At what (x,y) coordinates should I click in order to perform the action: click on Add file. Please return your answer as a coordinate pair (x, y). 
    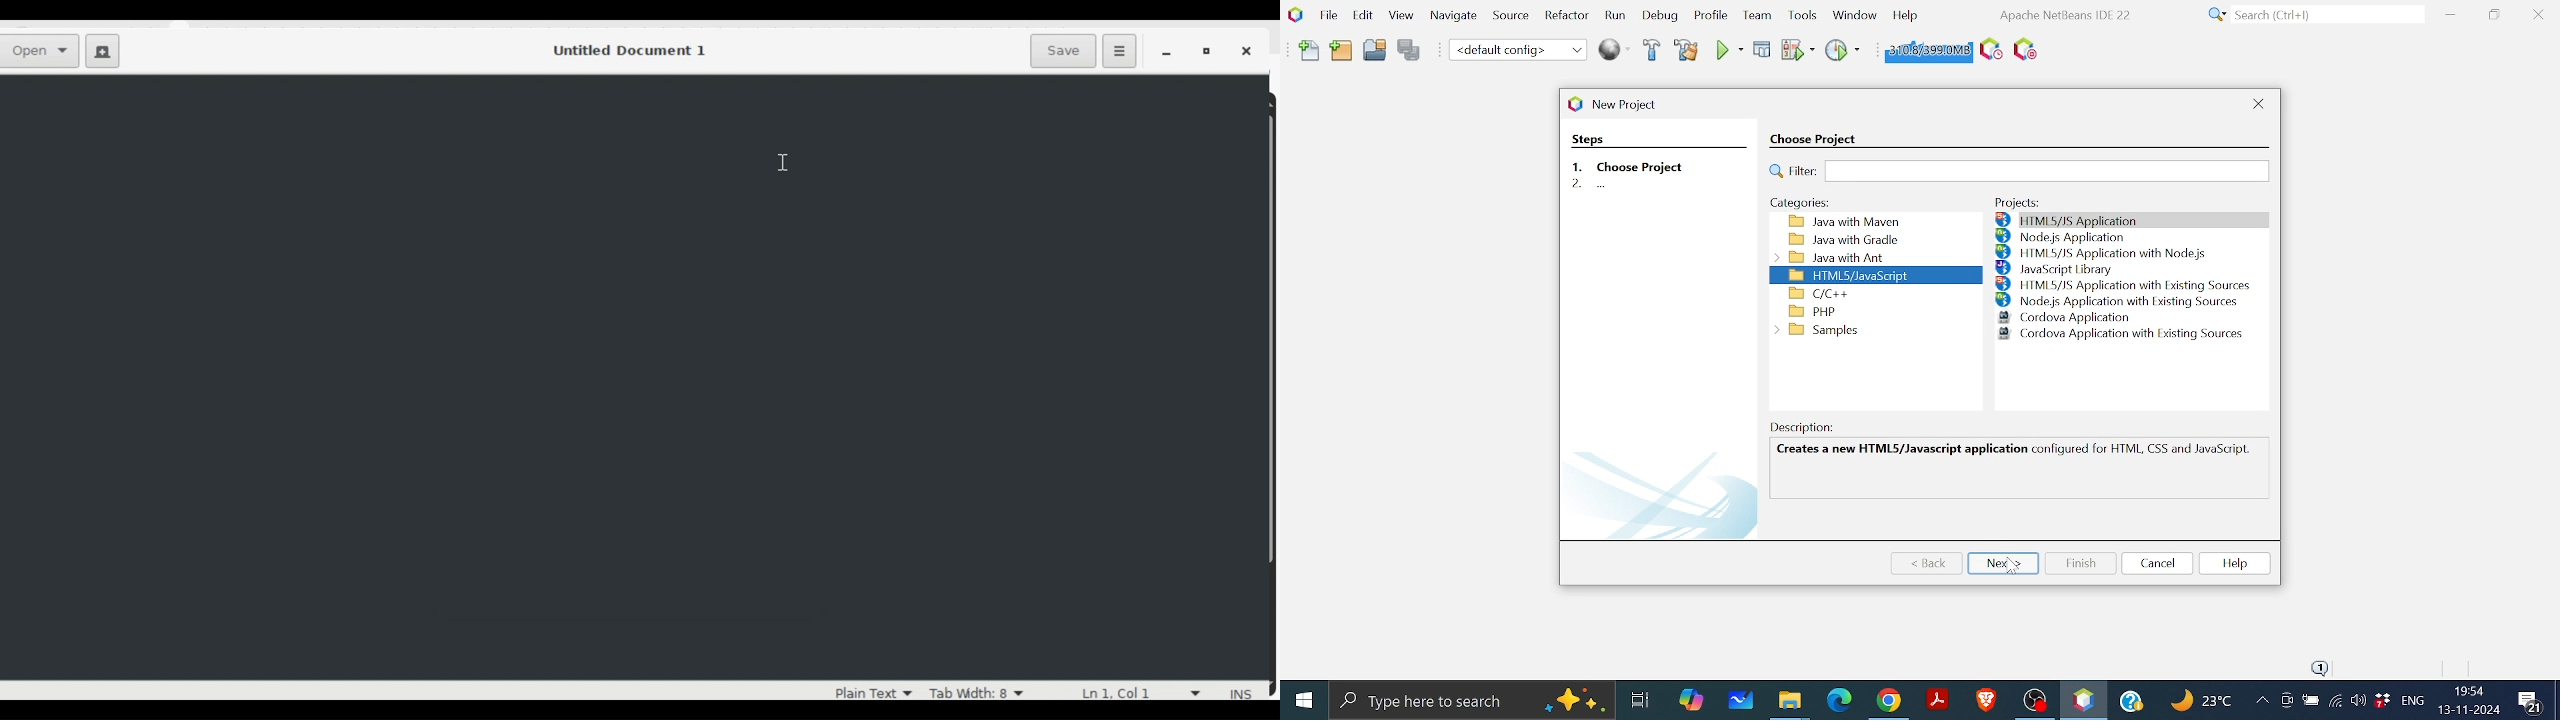
    Looking at the image, I should click on (1310, 51).